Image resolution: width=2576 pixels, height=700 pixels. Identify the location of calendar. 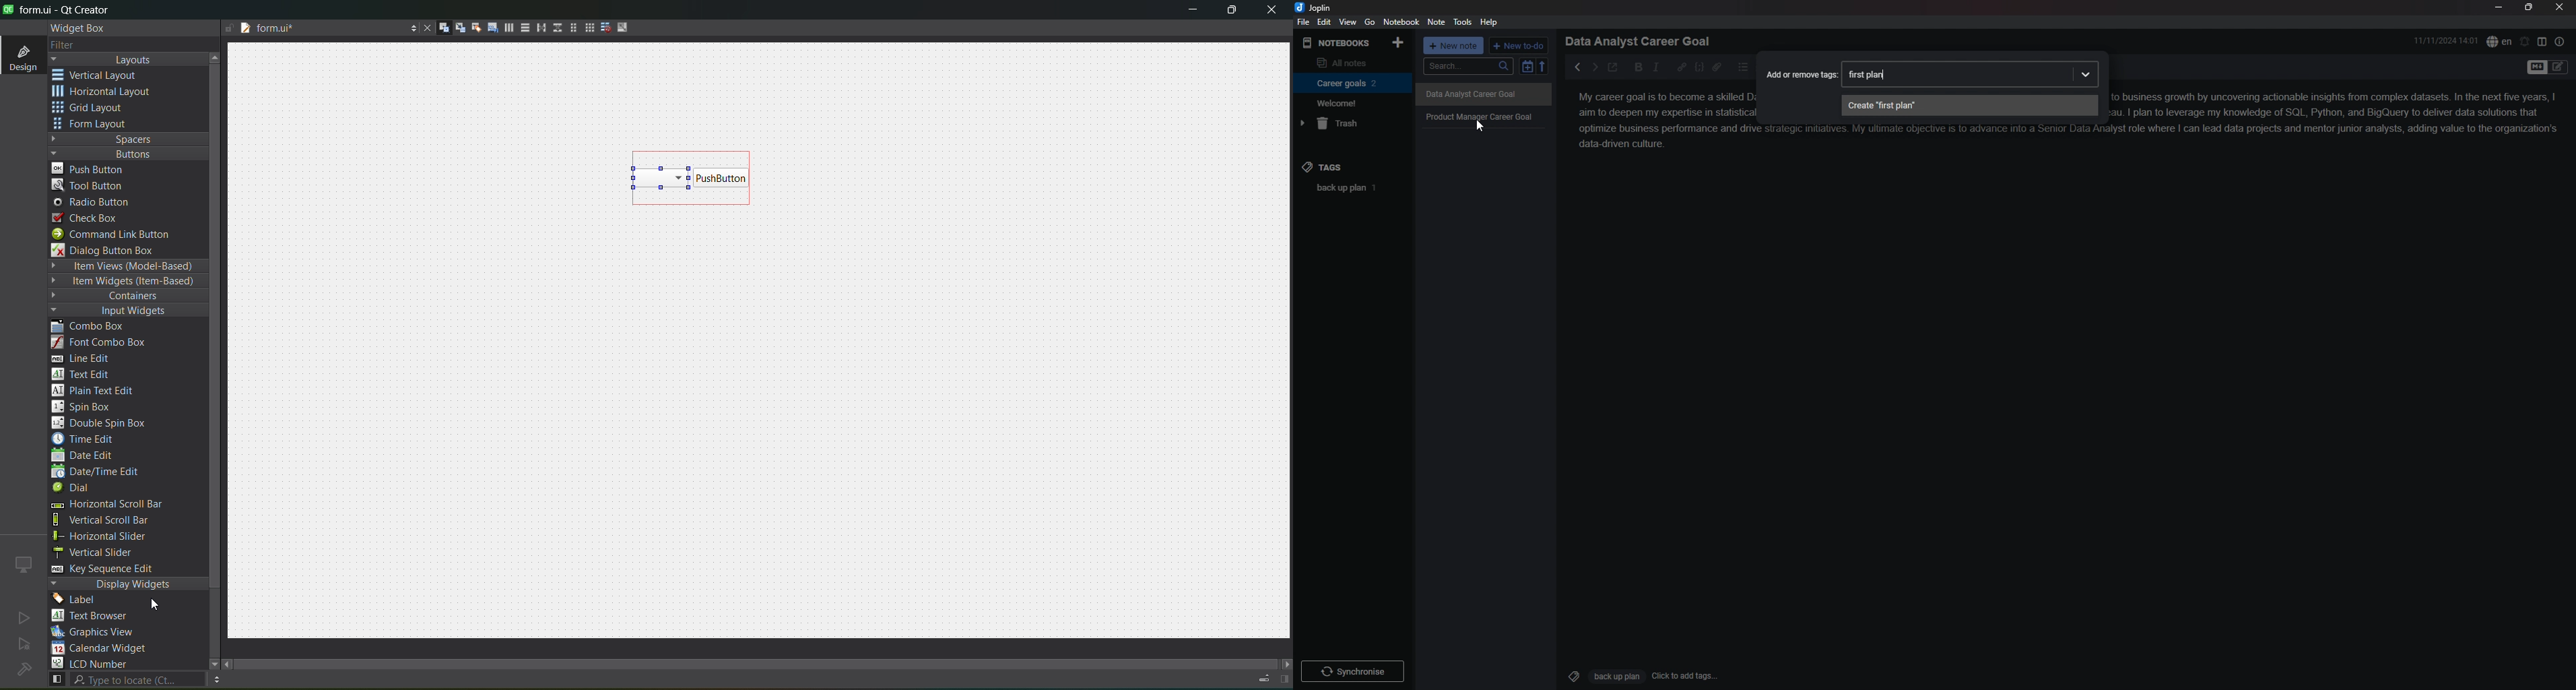
(101, 650).